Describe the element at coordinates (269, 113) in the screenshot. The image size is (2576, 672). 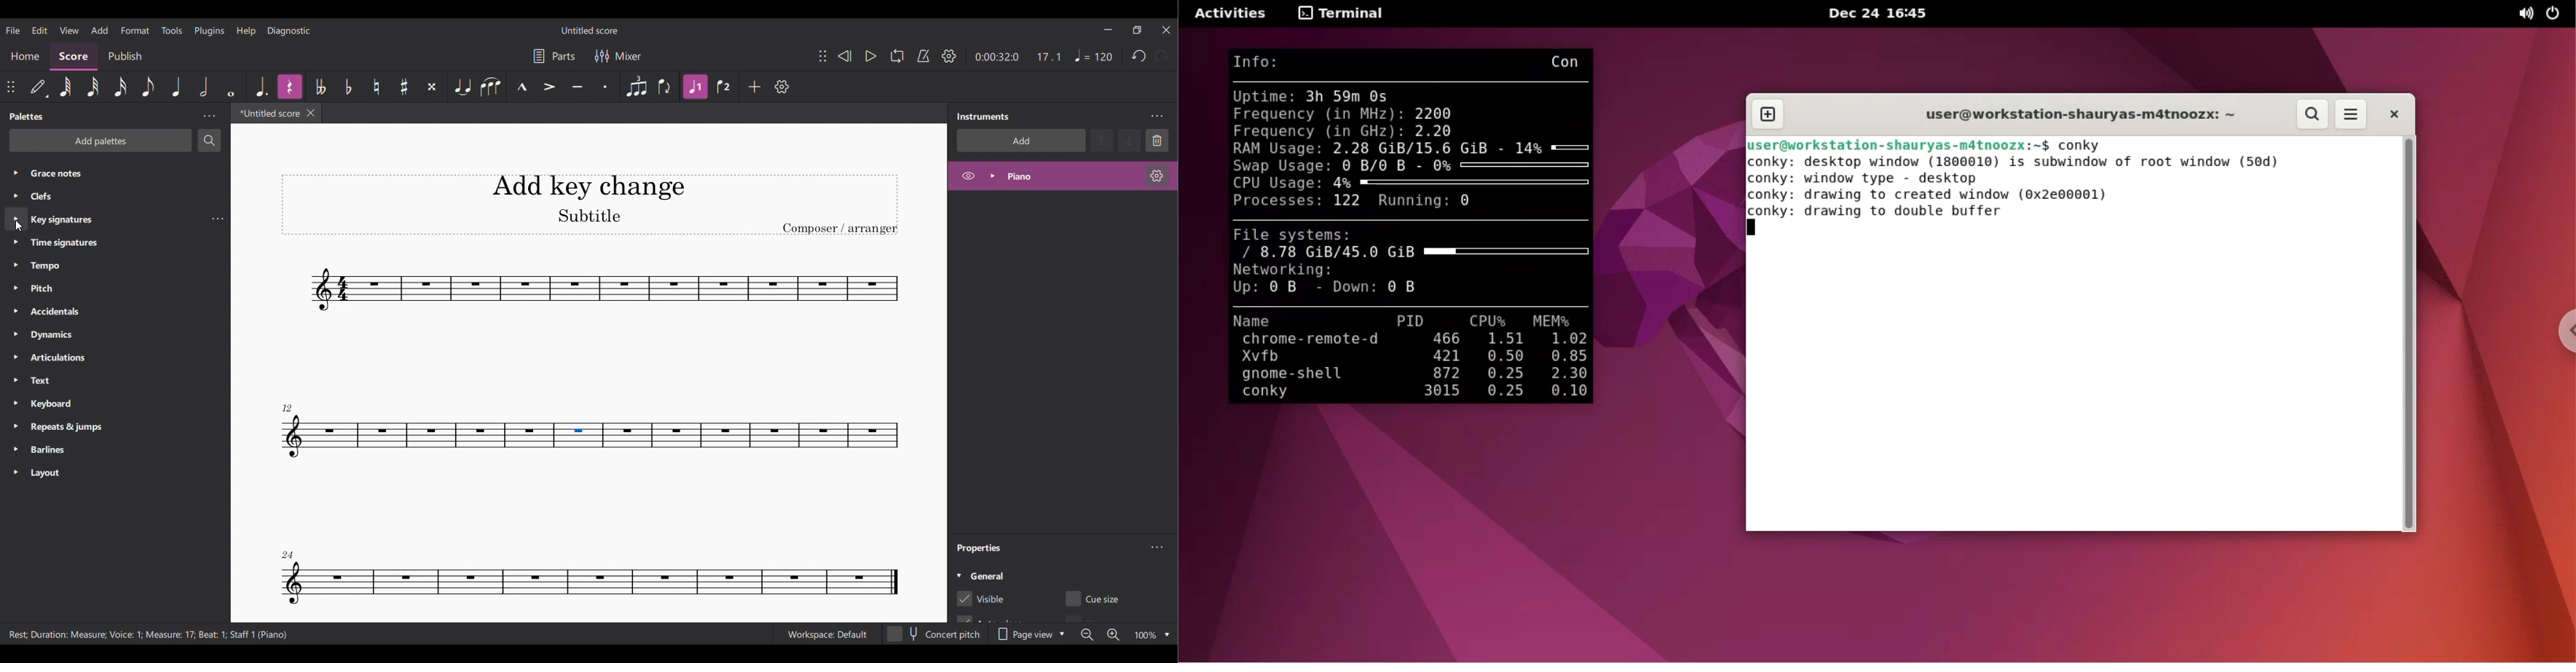
I see `Current tab` at that location.